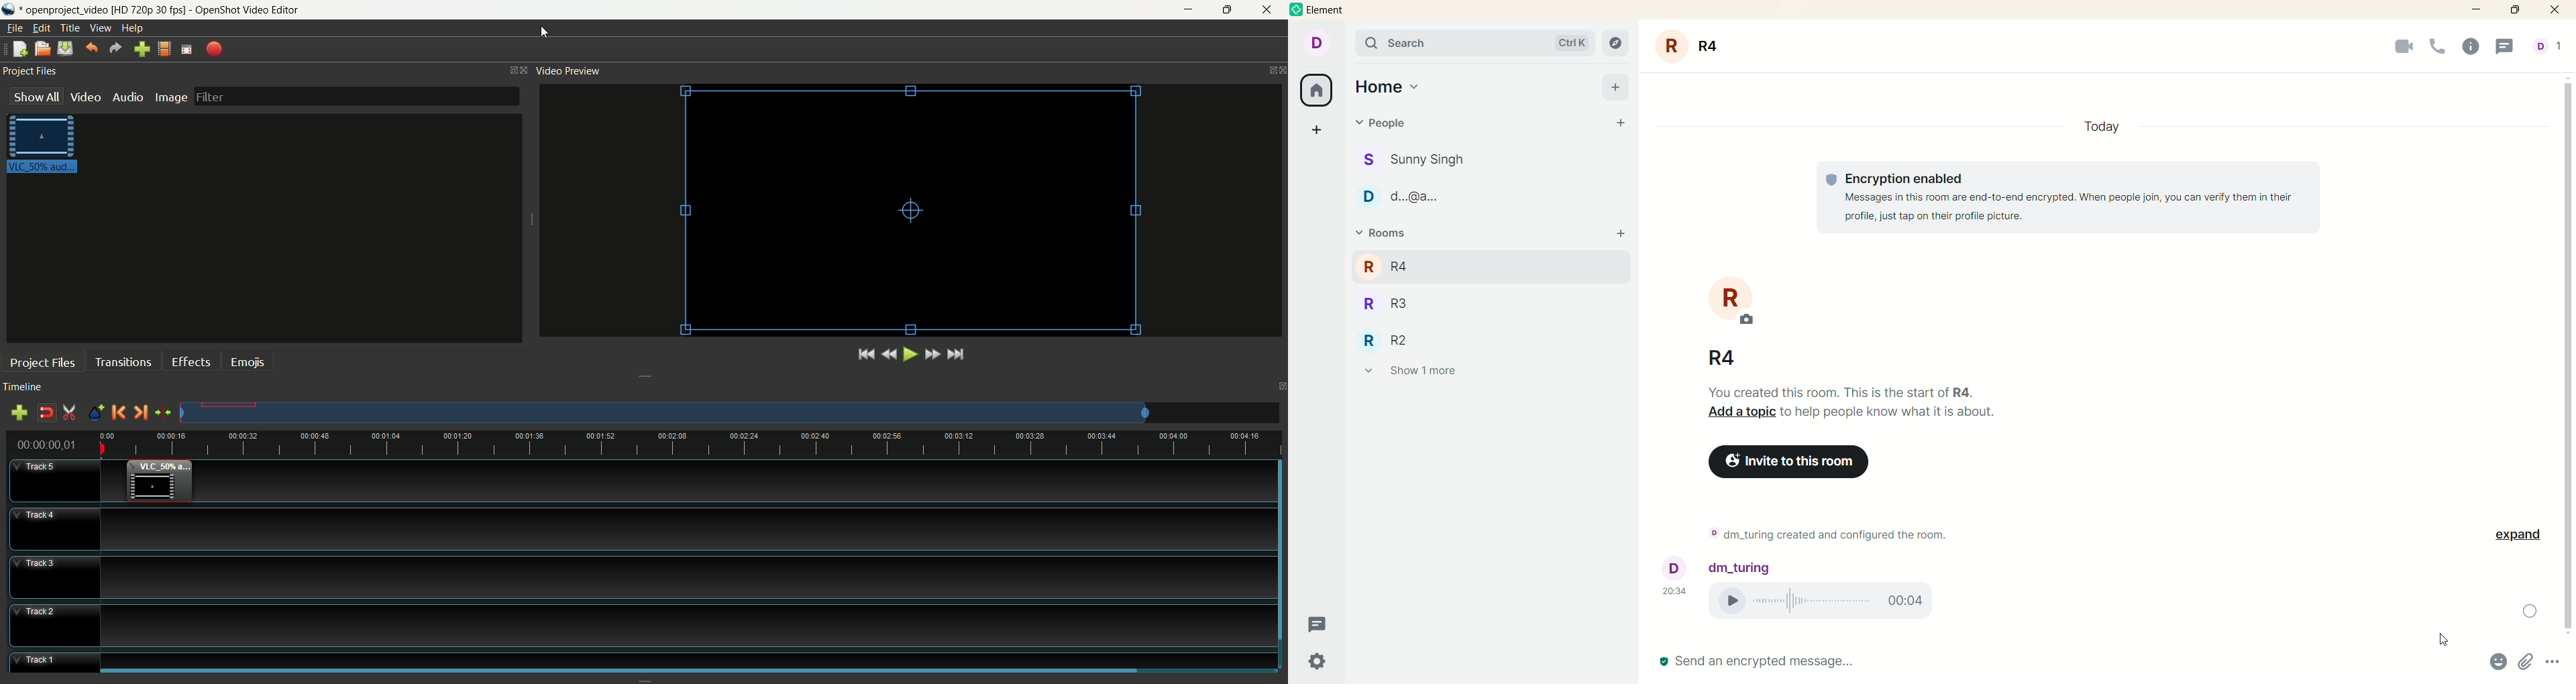  I want to click on today, so click(2108, 123).